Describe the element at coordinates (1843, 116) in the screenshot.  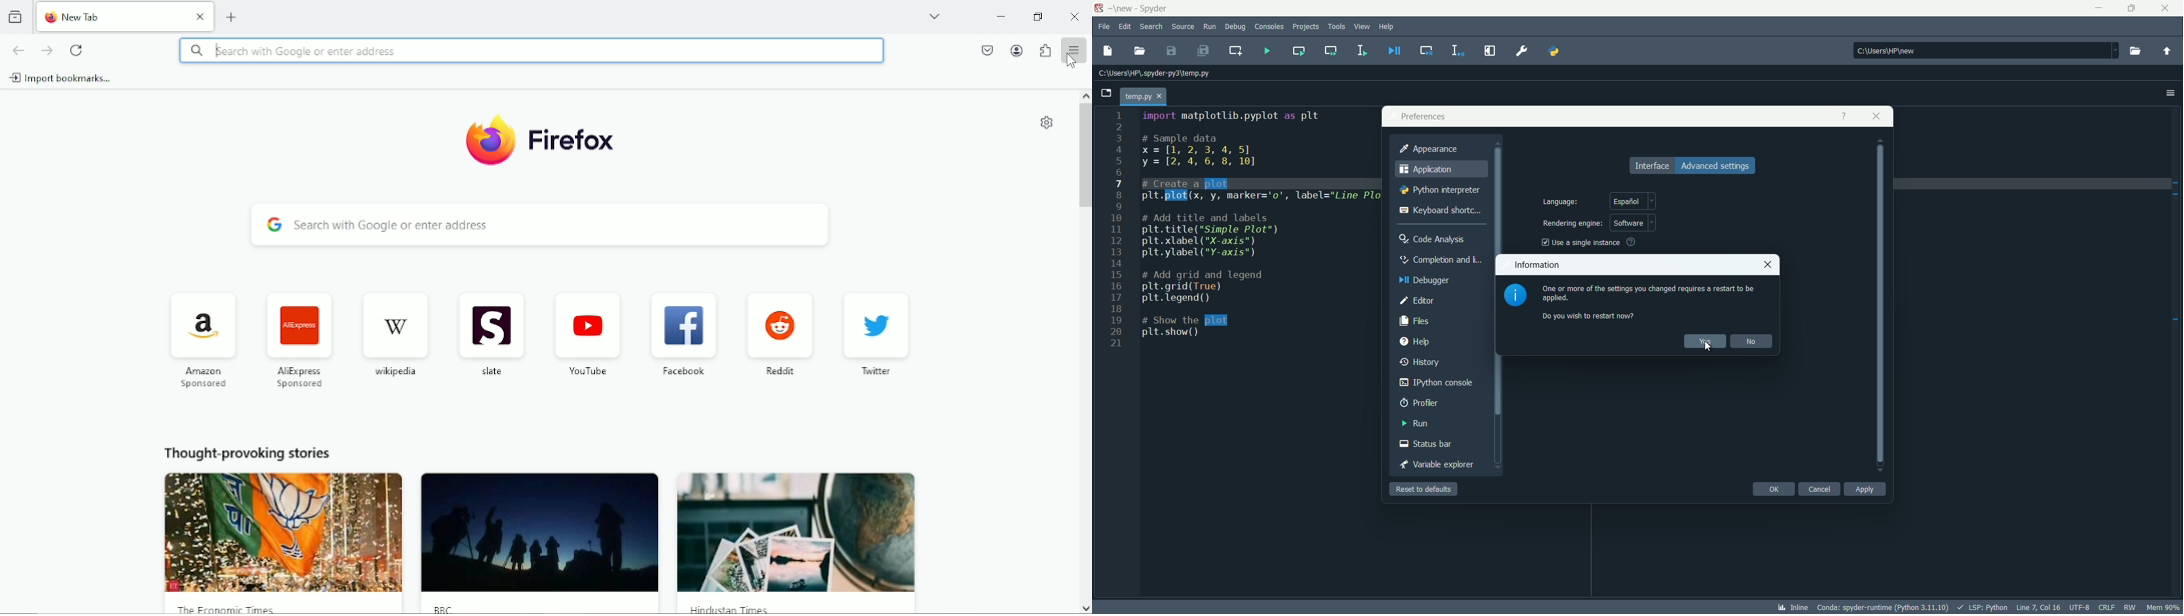
I see `get help` at that location.